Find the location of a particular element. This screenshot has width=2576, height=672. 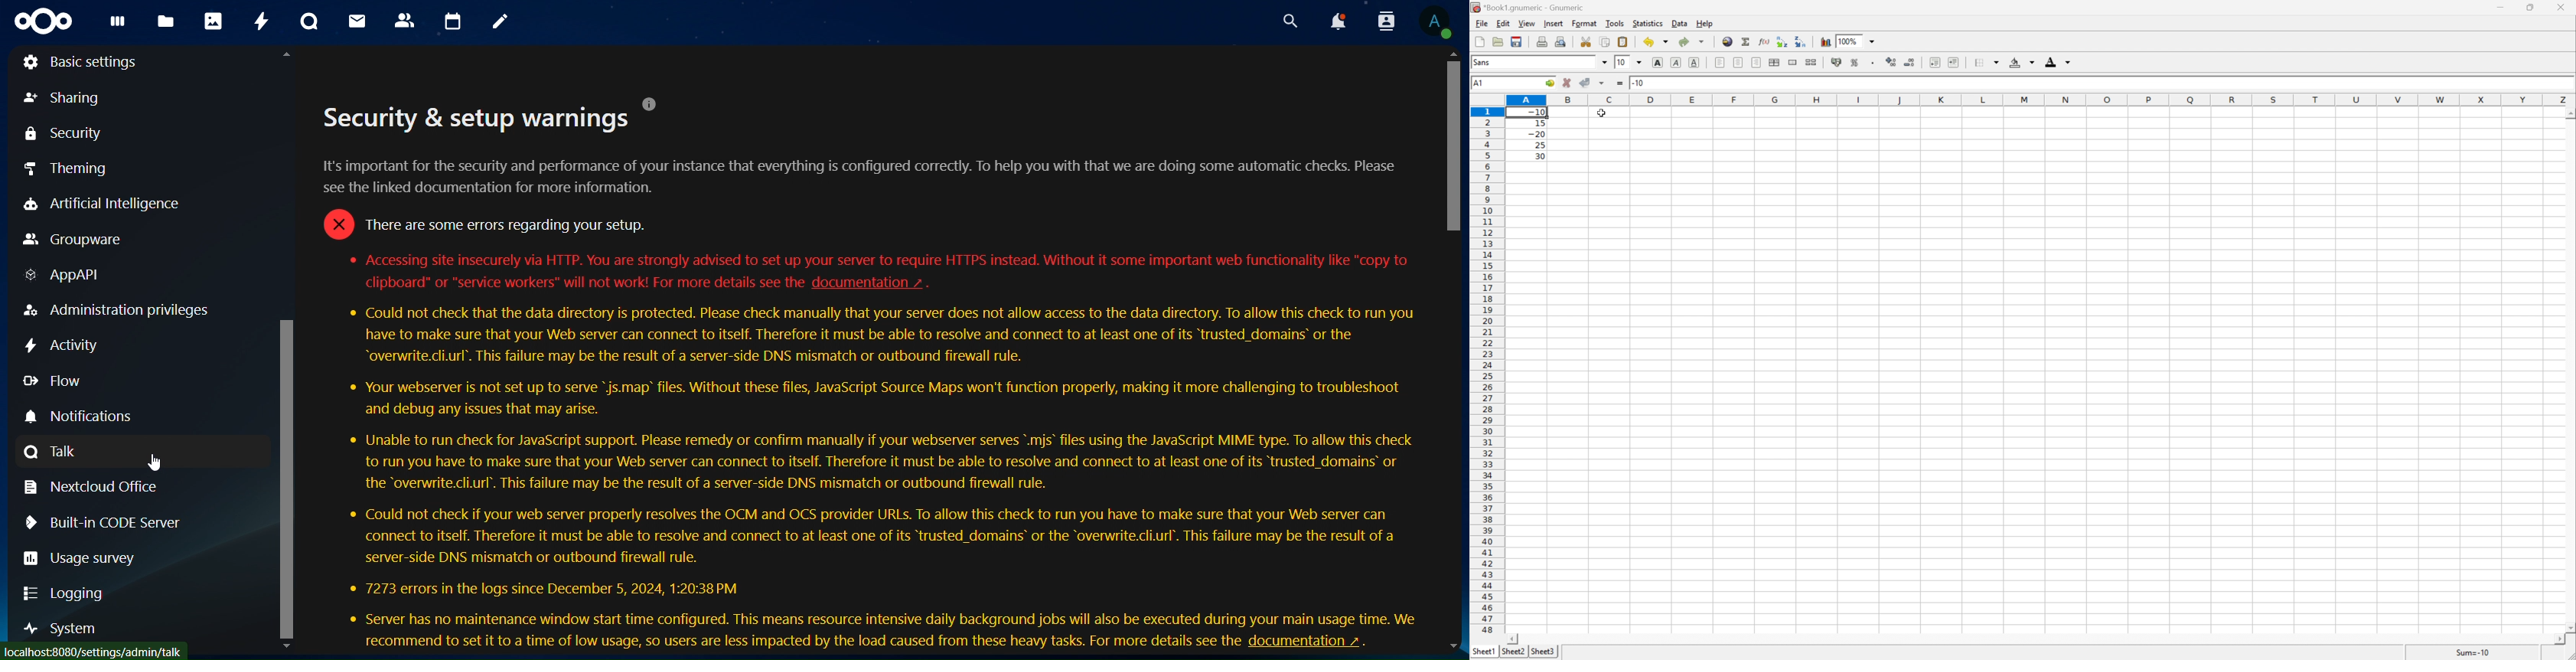

Cursor is located at coordinates (1602, 114).